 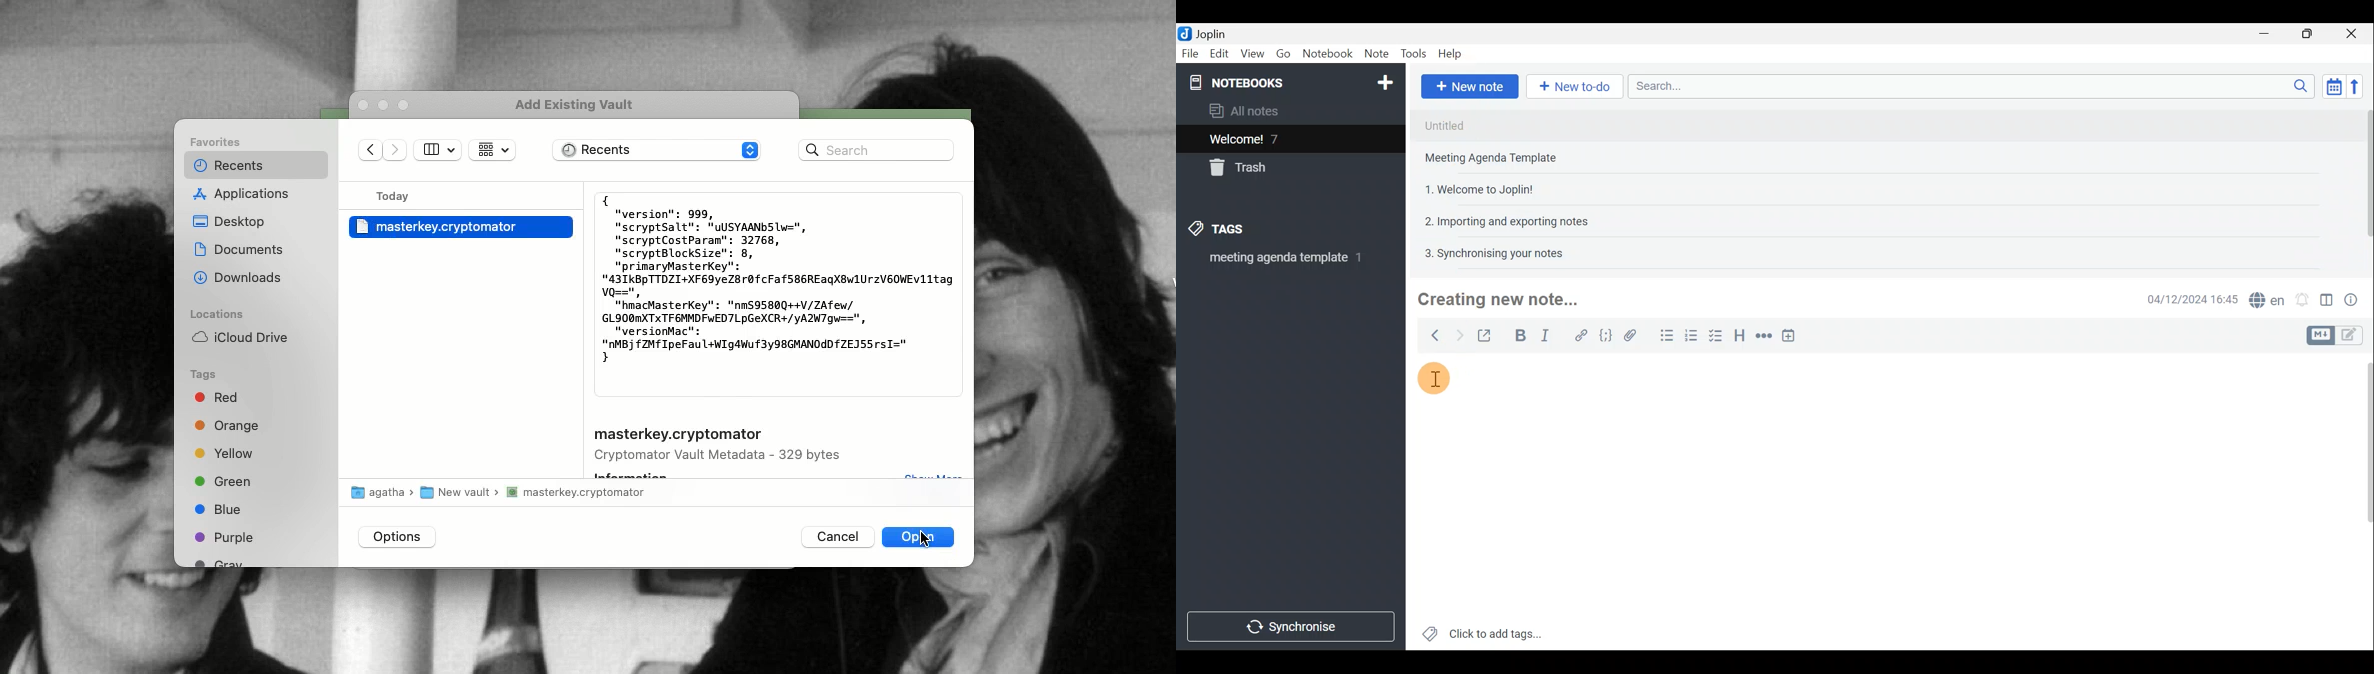 I want to click on All notes, so click(x=1248, y=110).